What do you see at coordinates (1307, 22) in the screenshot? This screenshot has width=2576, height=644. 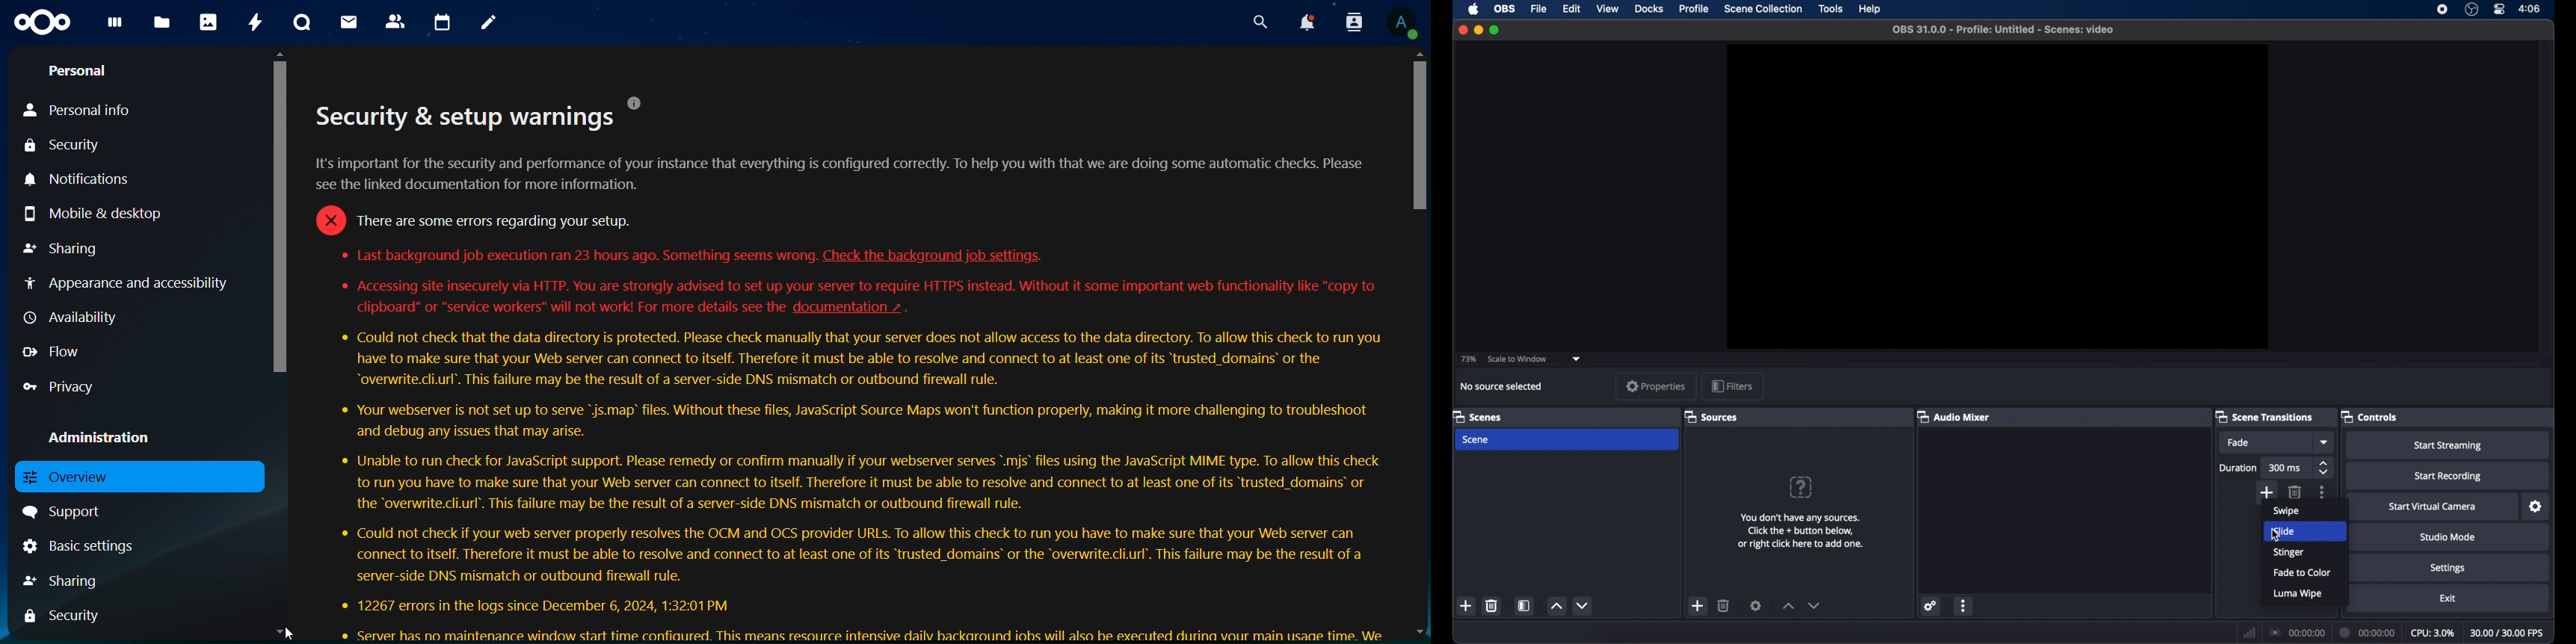 I see `notifications` at bounding box center [1307, 22].